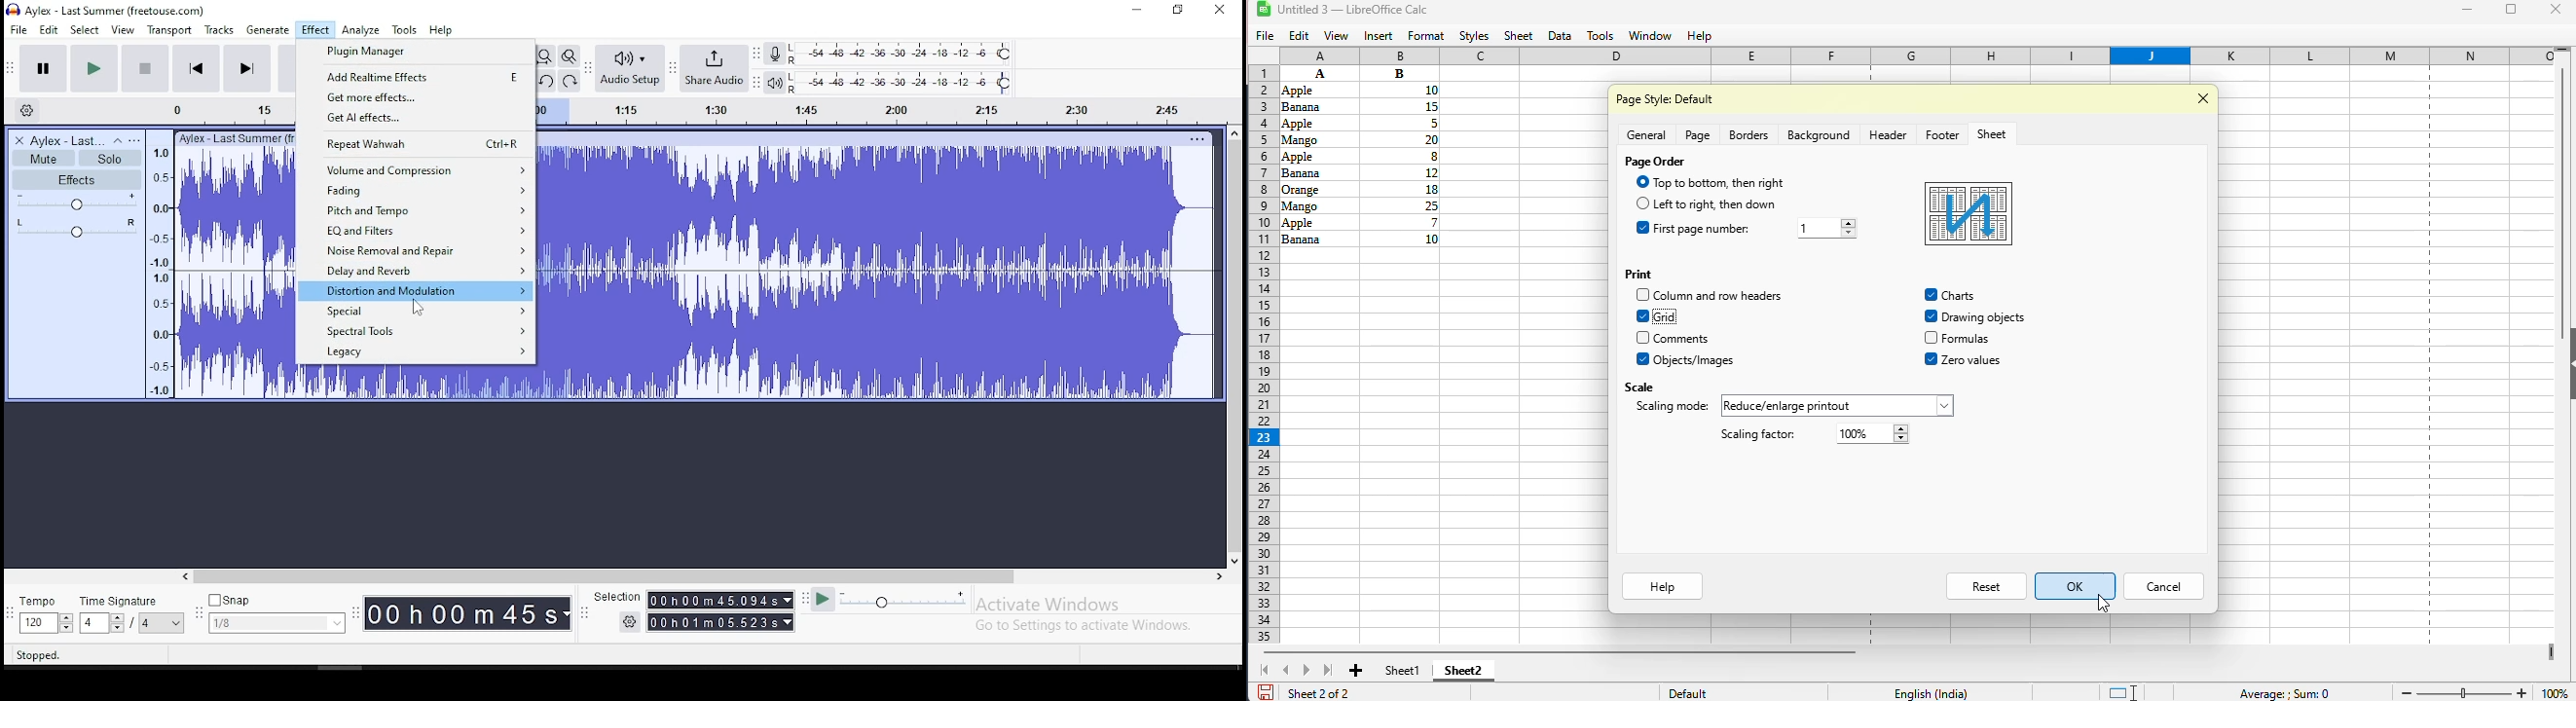 The height and width of the screenshot is (728, 2576). What do you see at coordinates (1519, 36) in the screenshot?
I see `sheet` at bounding box center [1519, 36].